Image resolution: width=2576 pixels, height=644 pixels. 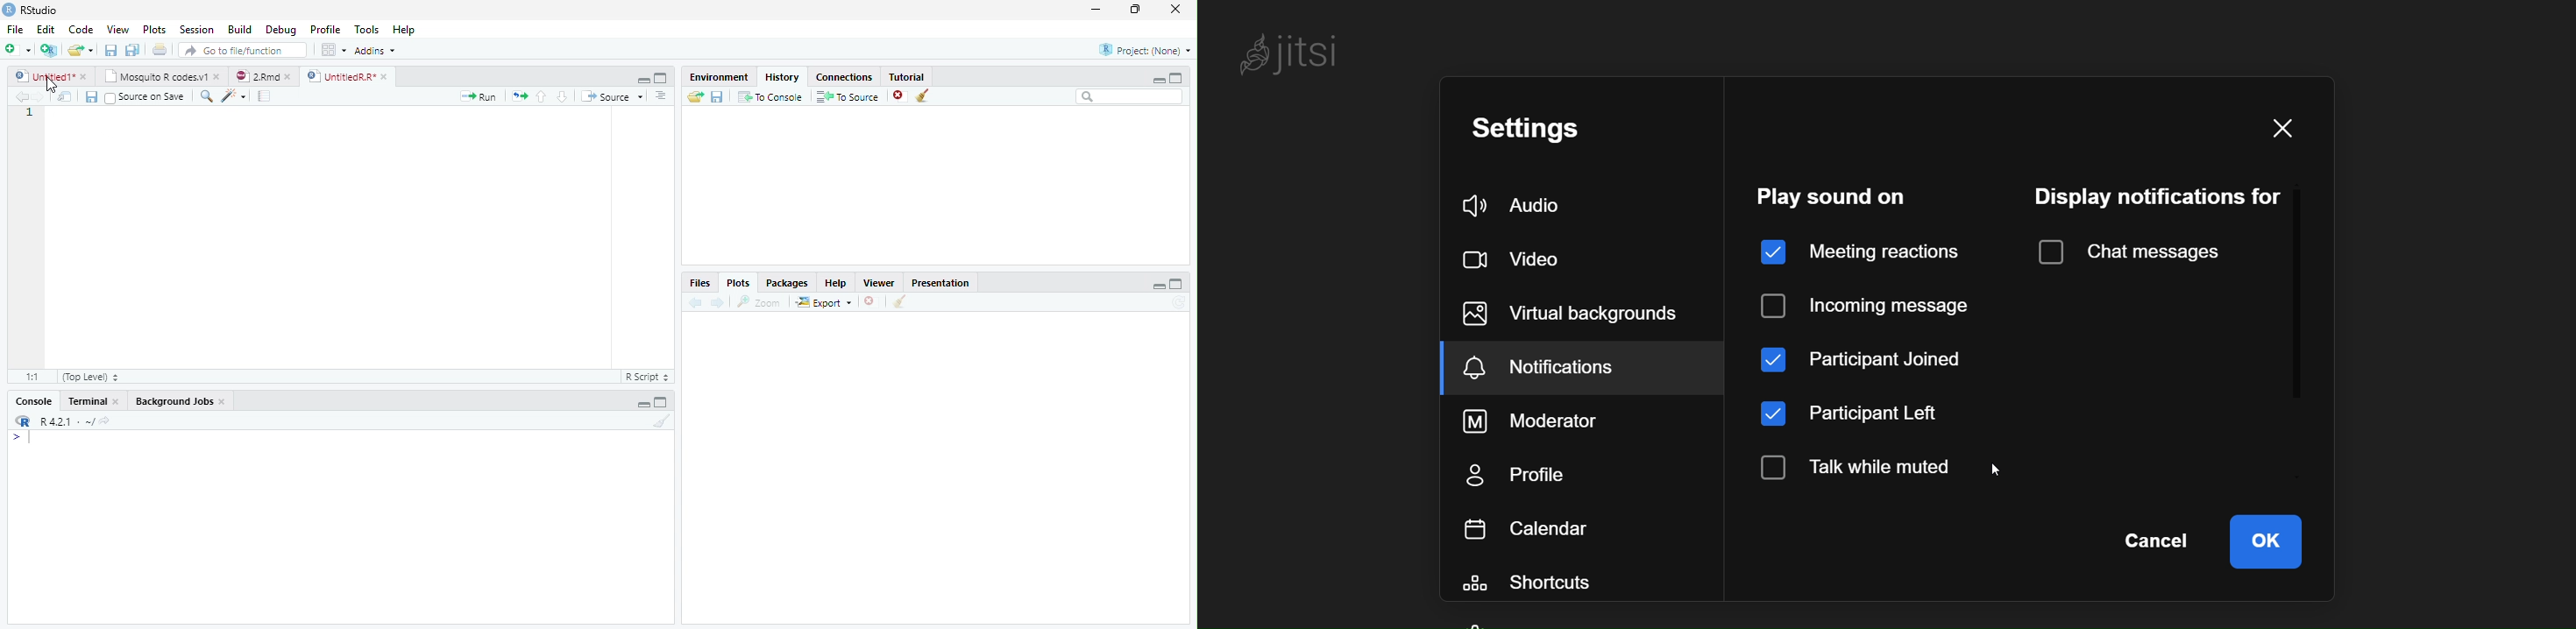 What do you see at coordinates (645, 376) in the screenshot?
I see `R script` at bounding box center [645, 376].